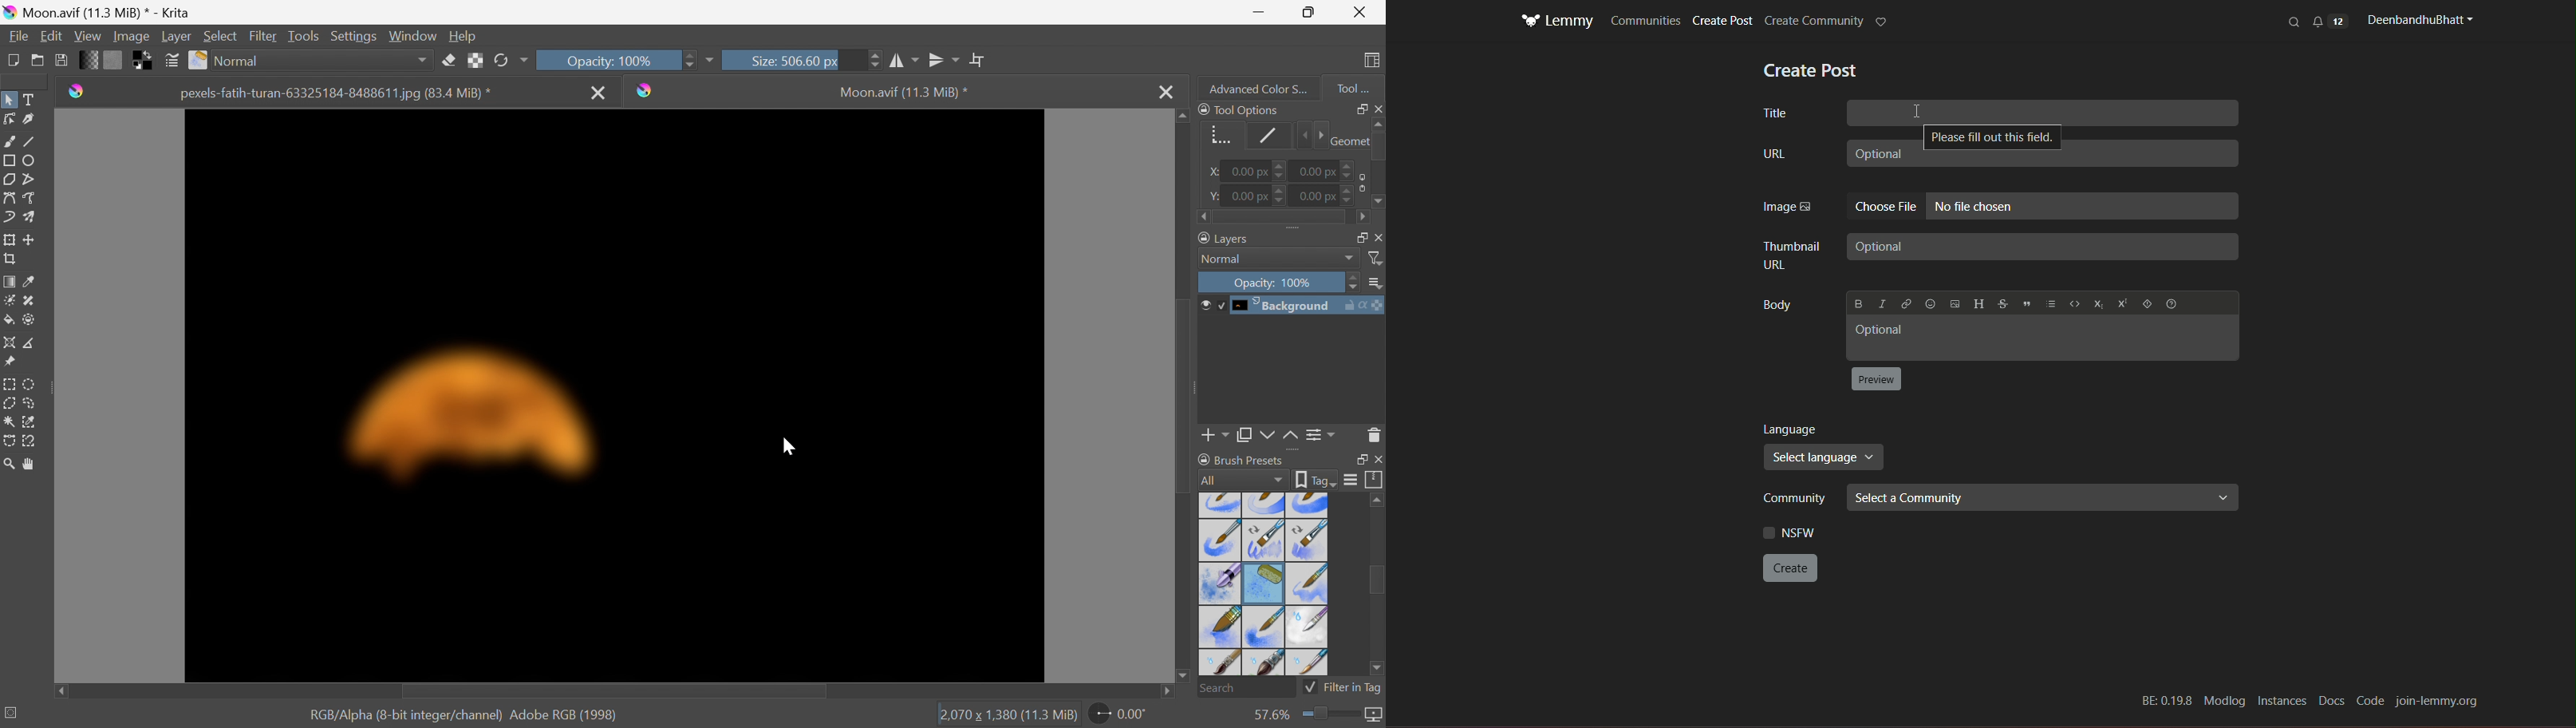  Describe the element at coordinates (31, 118) in the screenshot. I see `Calligraphy` at that location.